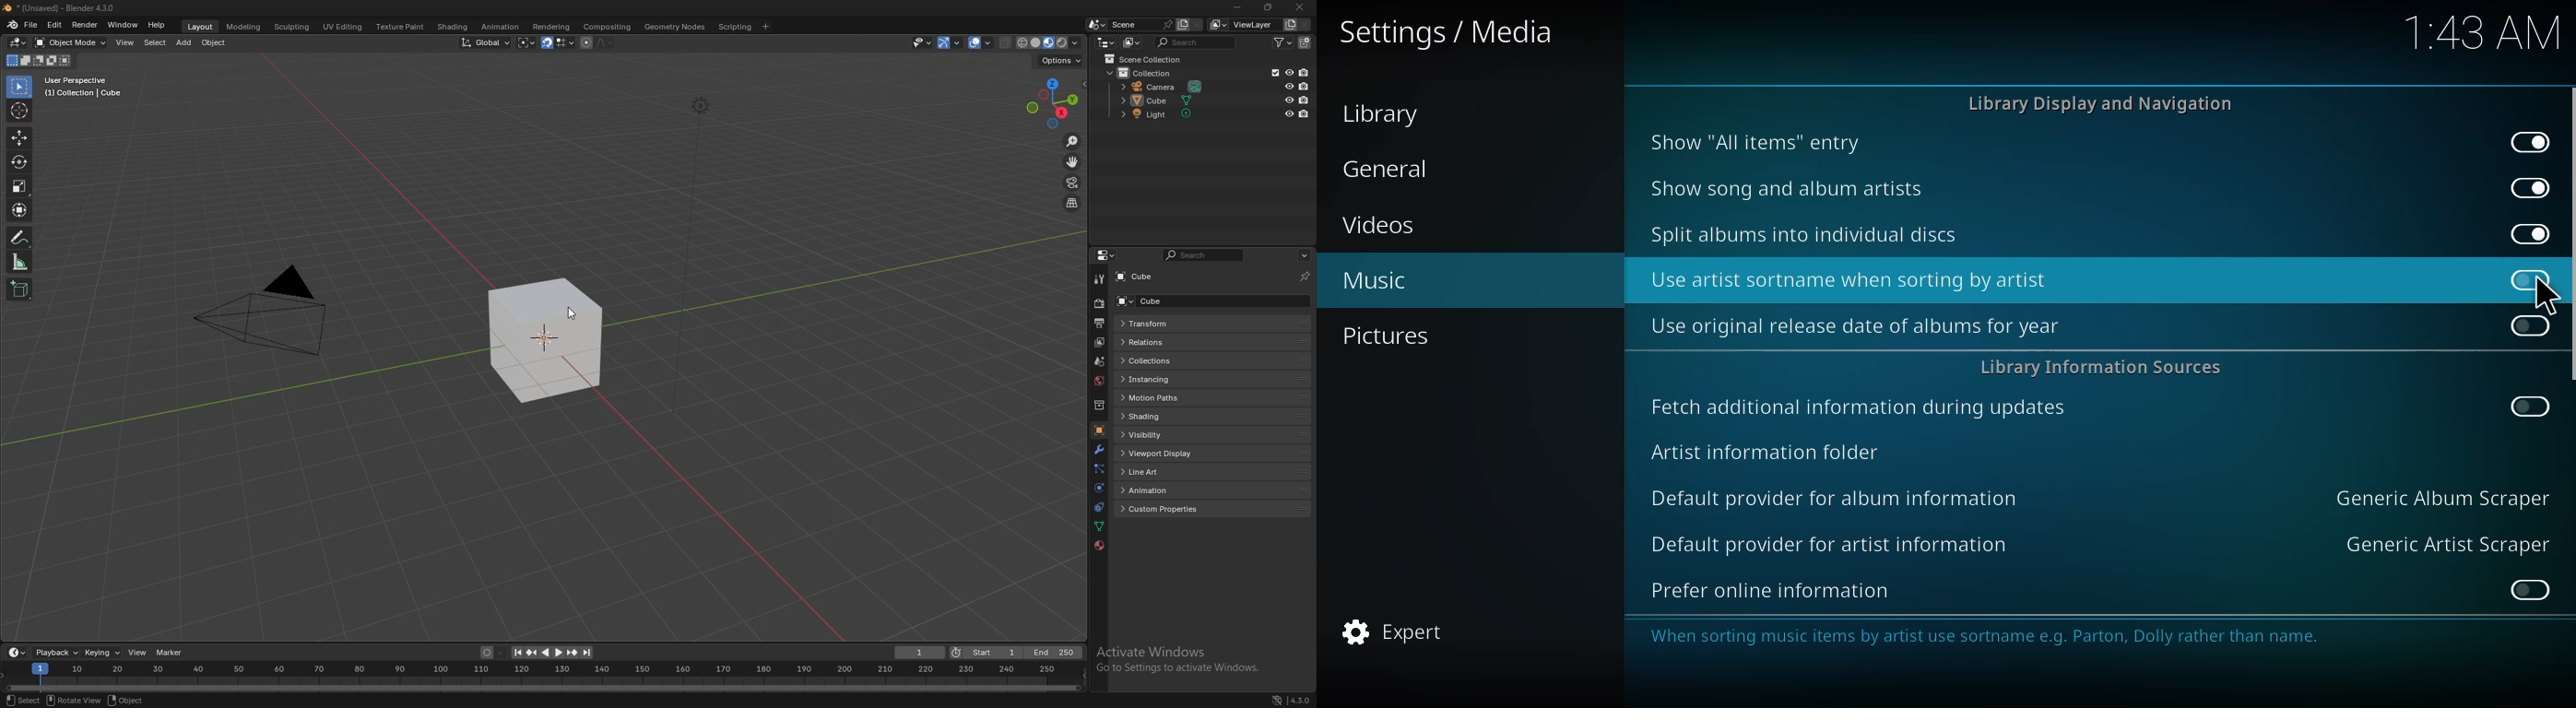 Image resolution: width=2576 pixels, height=728 pixels. Describe the element at coordinates (987, 653) in the screenshot. I see `start 1` at that location.